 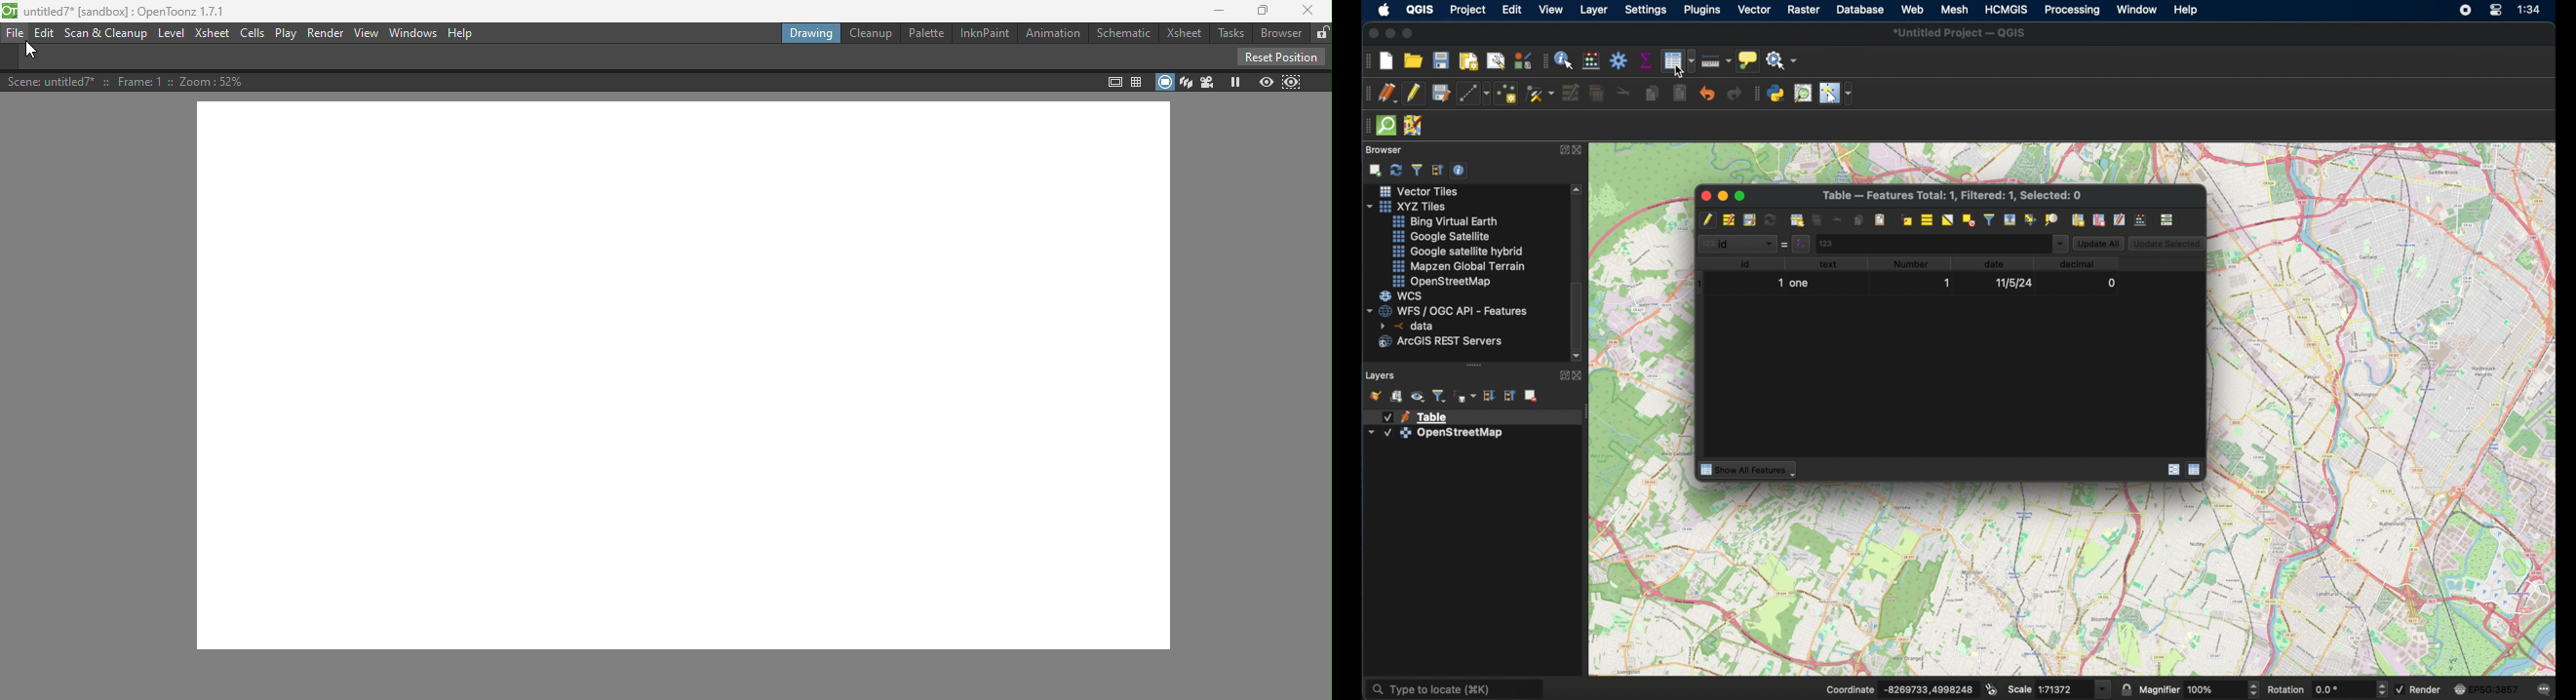 What do you see at coordinates (1728, 219) in the screenshot?
I see `toggle multi edit mode` at bounding box center [1728, 219].